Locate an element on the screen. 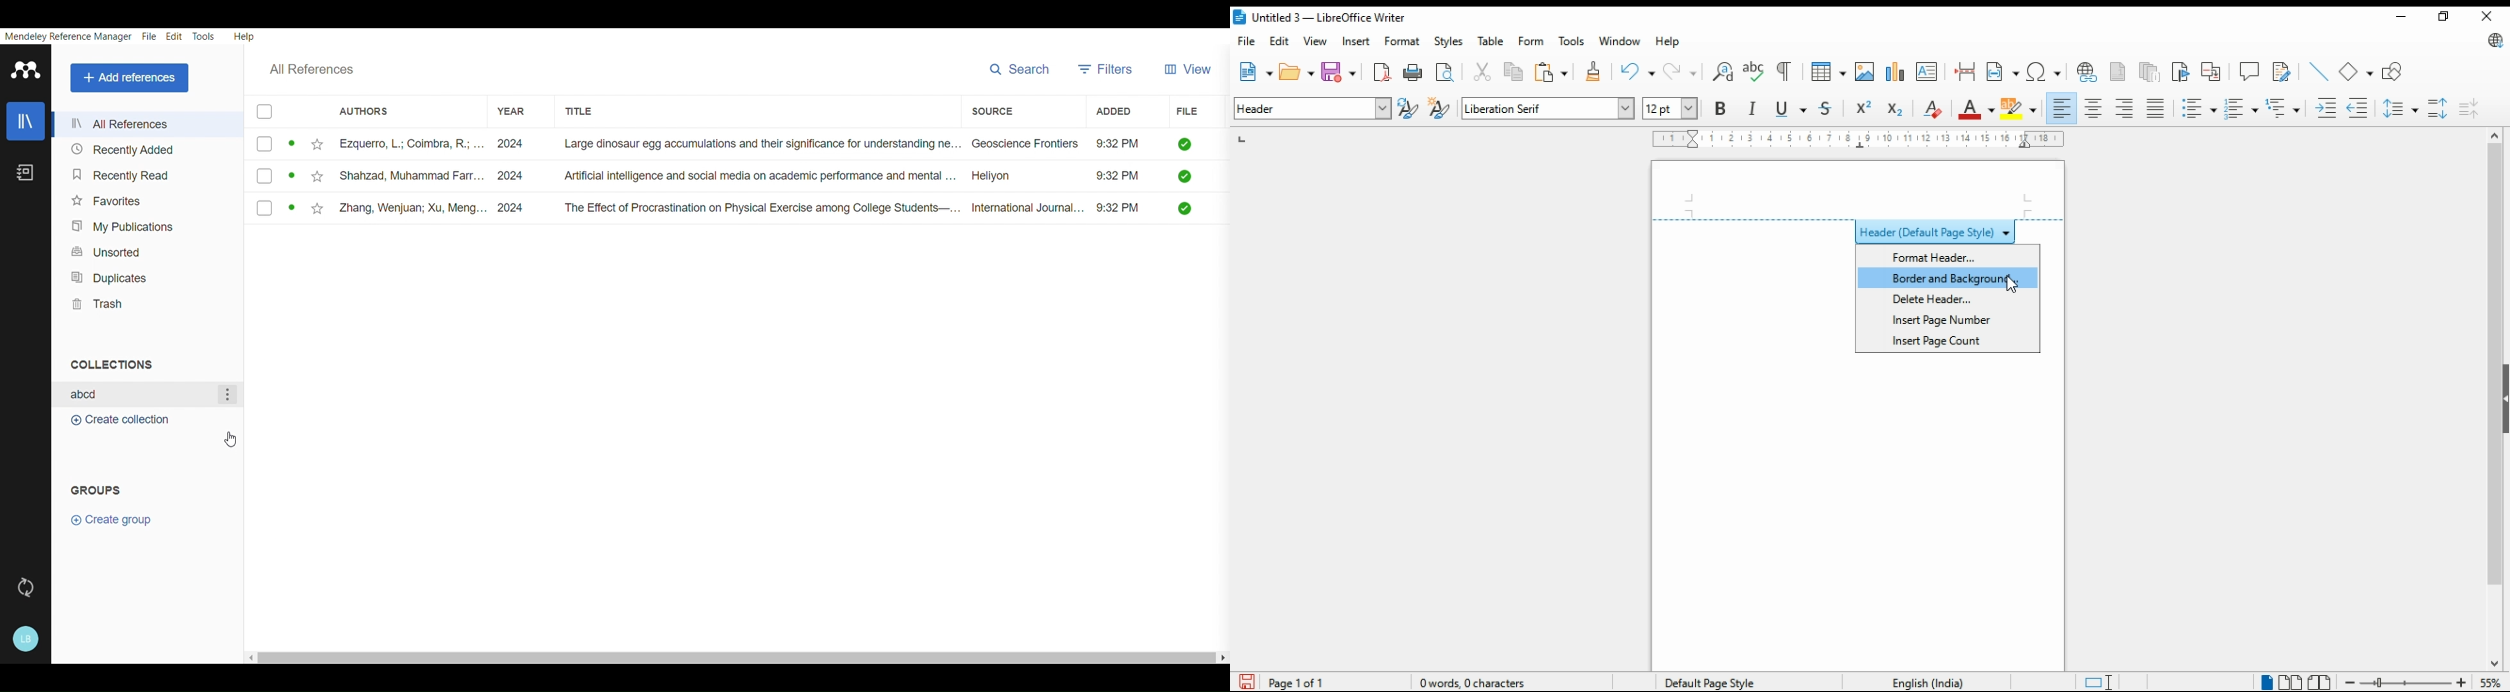 The width and height of the screenshot is (2520, 700). show tracker changes functions is located at coordinates (2284, 70).